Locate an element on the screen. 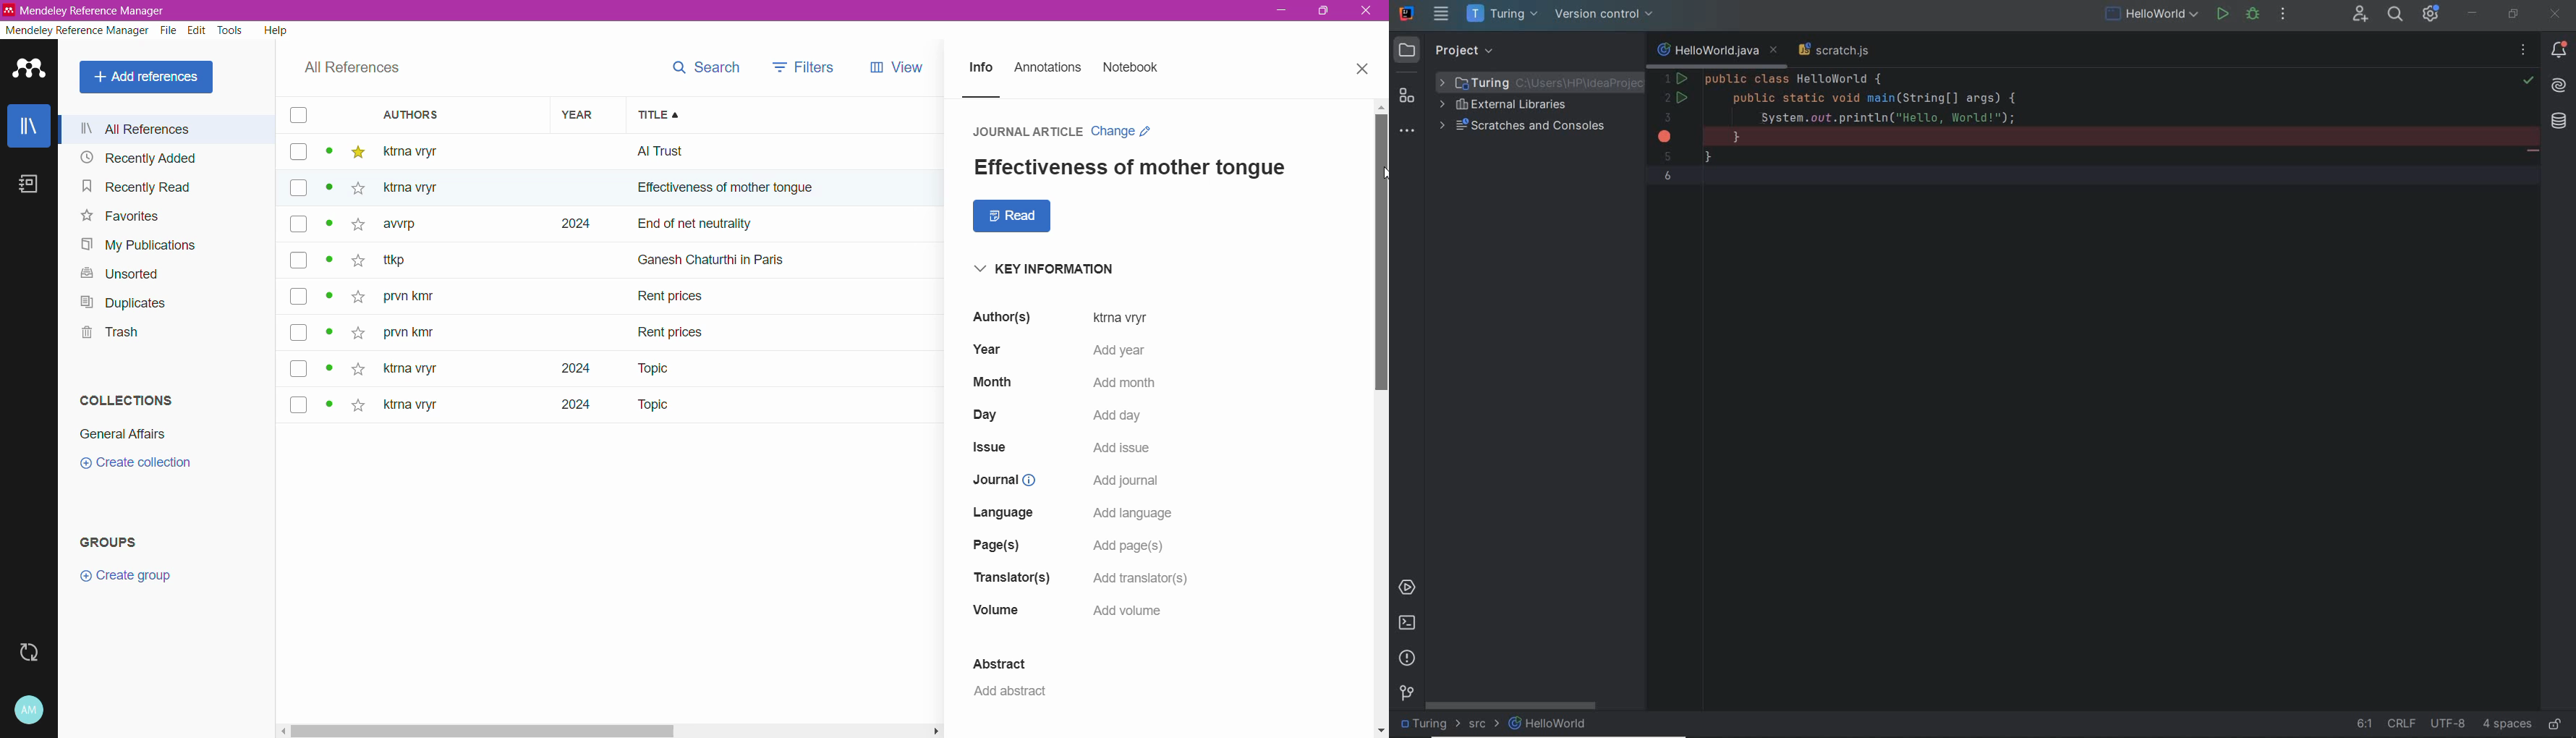 This screenshot has height=756, width=2576. General Affairs is located at coordinates (123, 434).